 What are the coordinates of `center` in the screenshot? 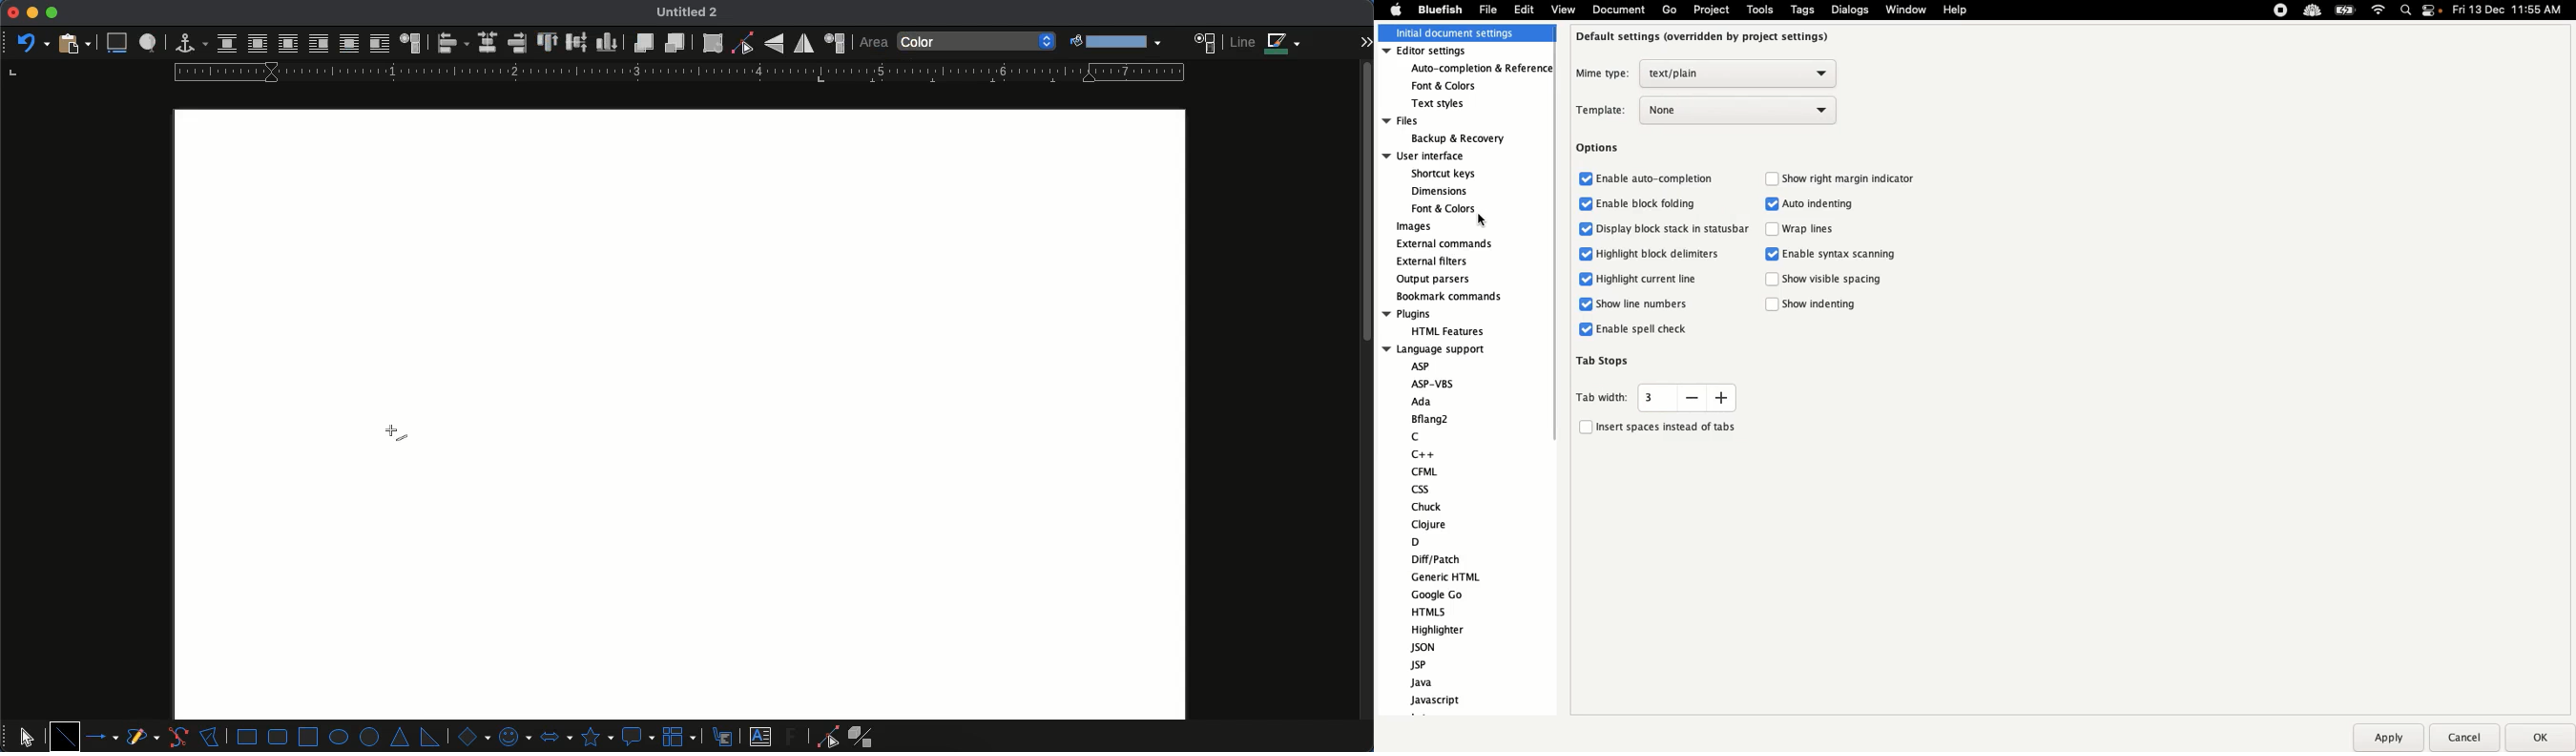 It's located at (577, 40).